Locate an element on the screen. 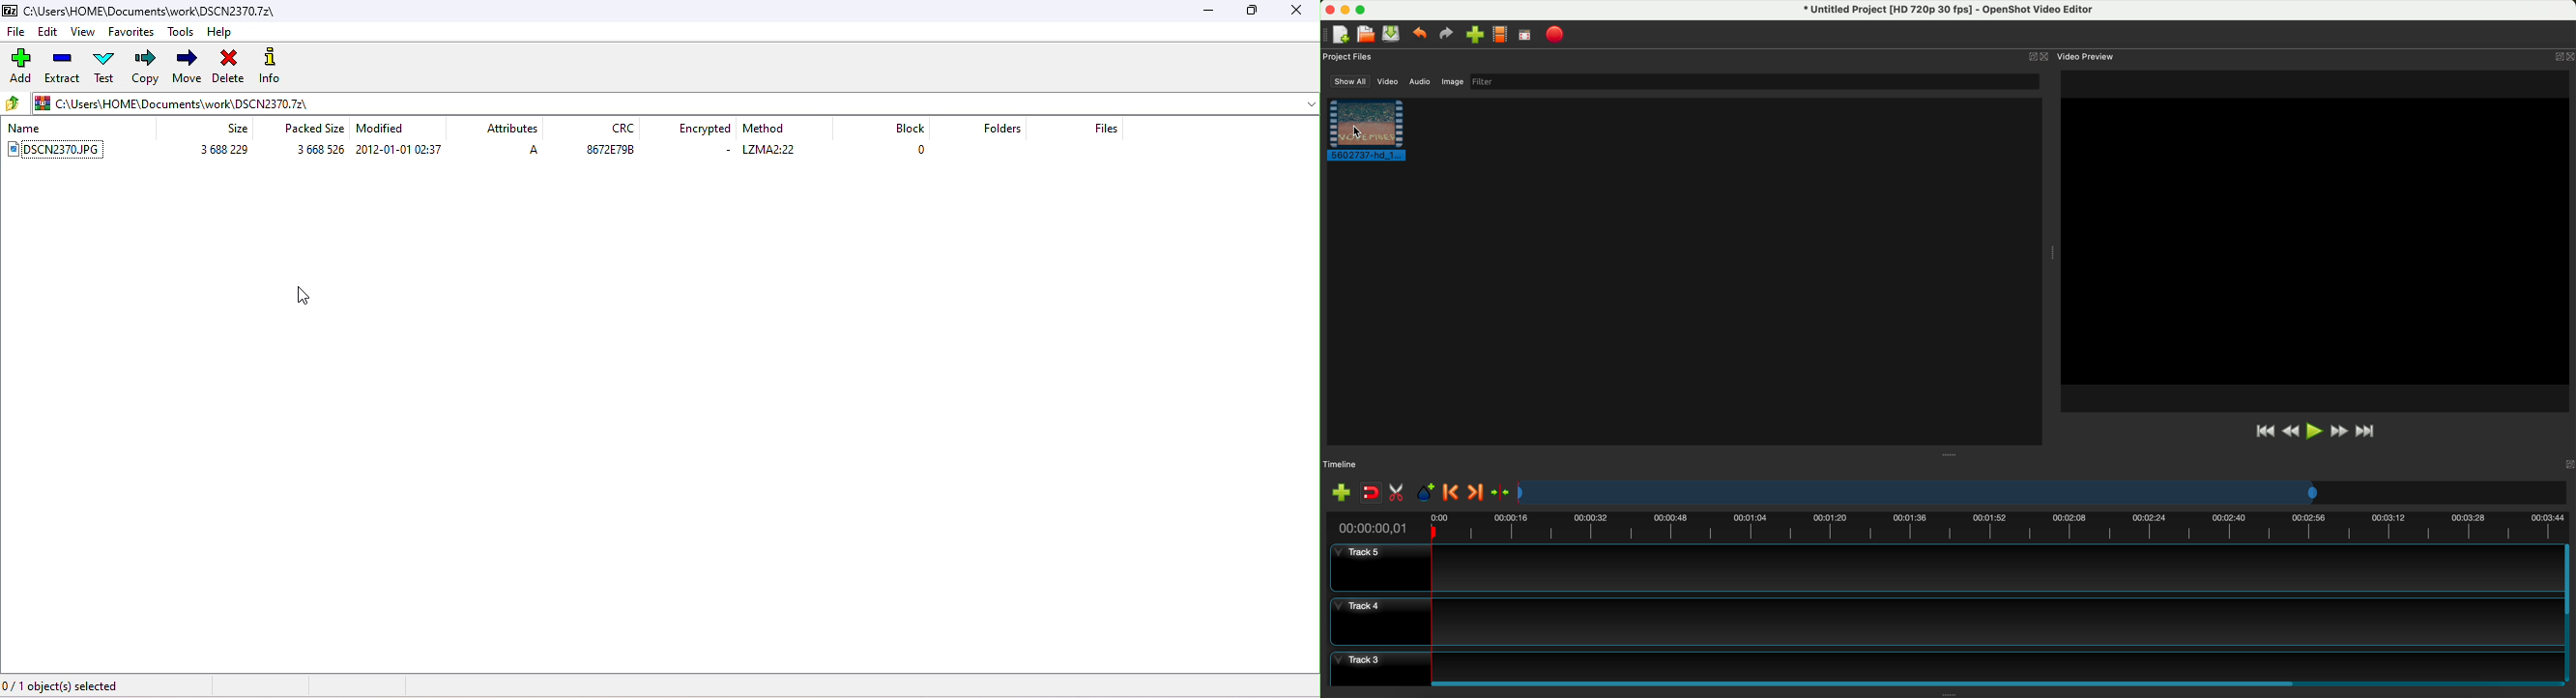 Image resolution: width=2576 pixels, height=700 pixels. add is located at coordinates (20, 67).